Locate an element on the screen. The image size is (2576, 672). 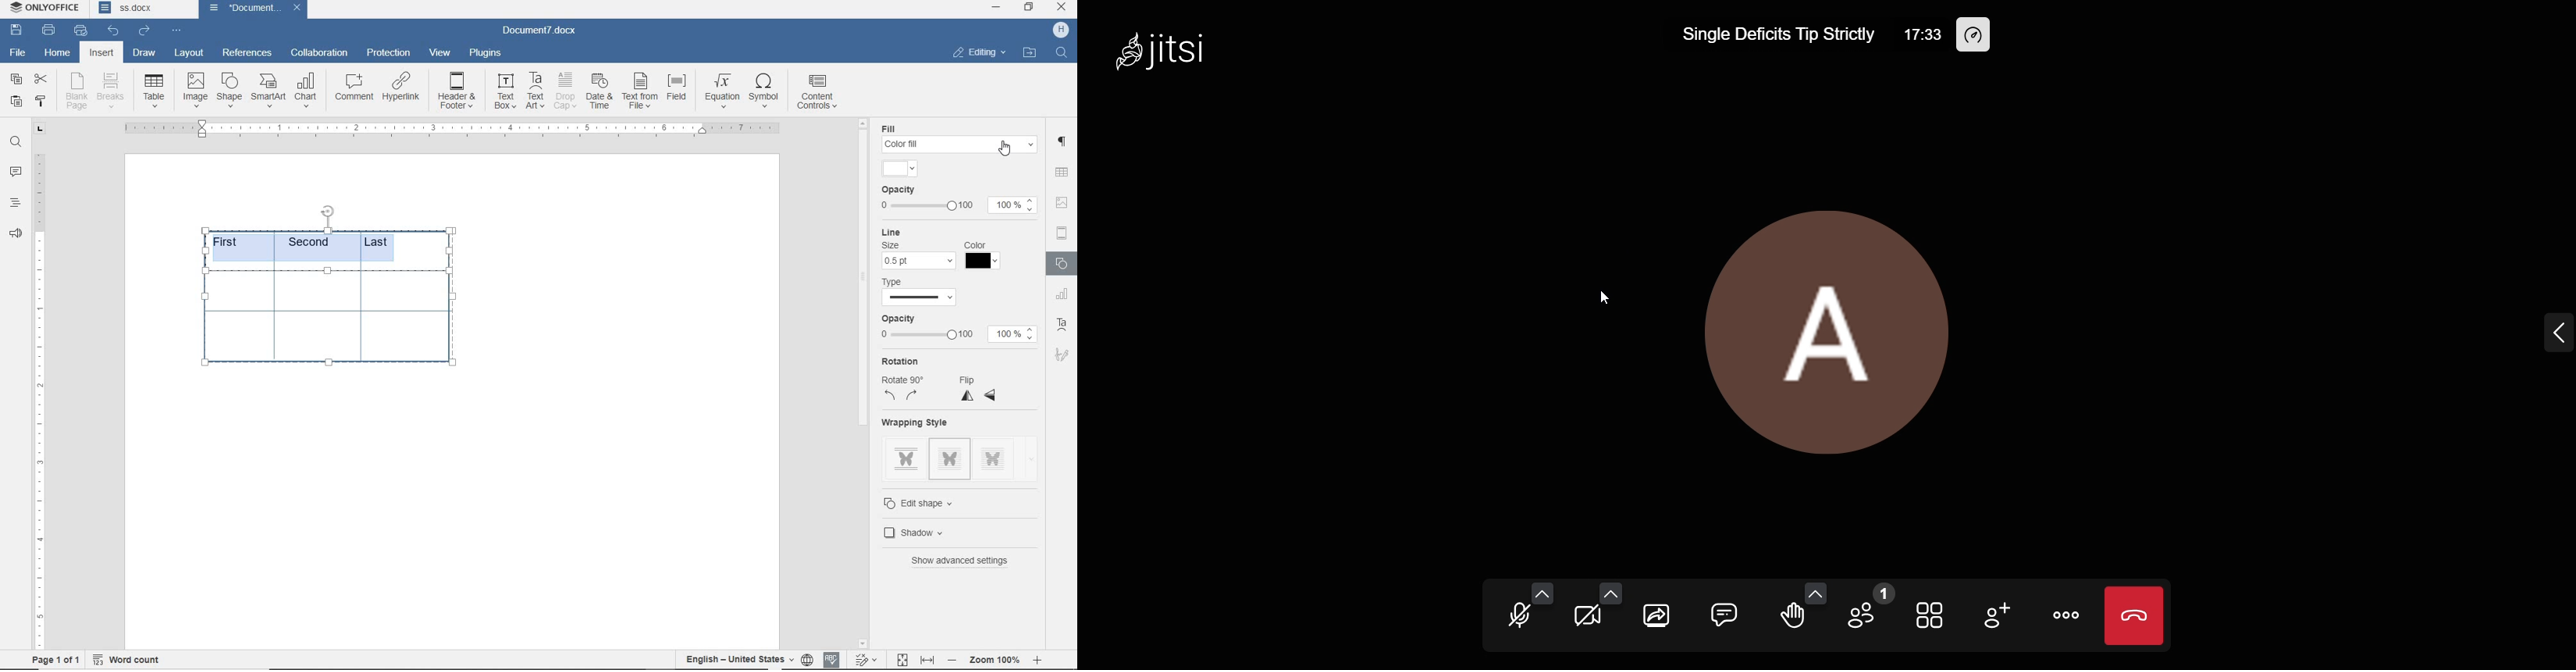
spell checking is located at coordinates (833, 658).